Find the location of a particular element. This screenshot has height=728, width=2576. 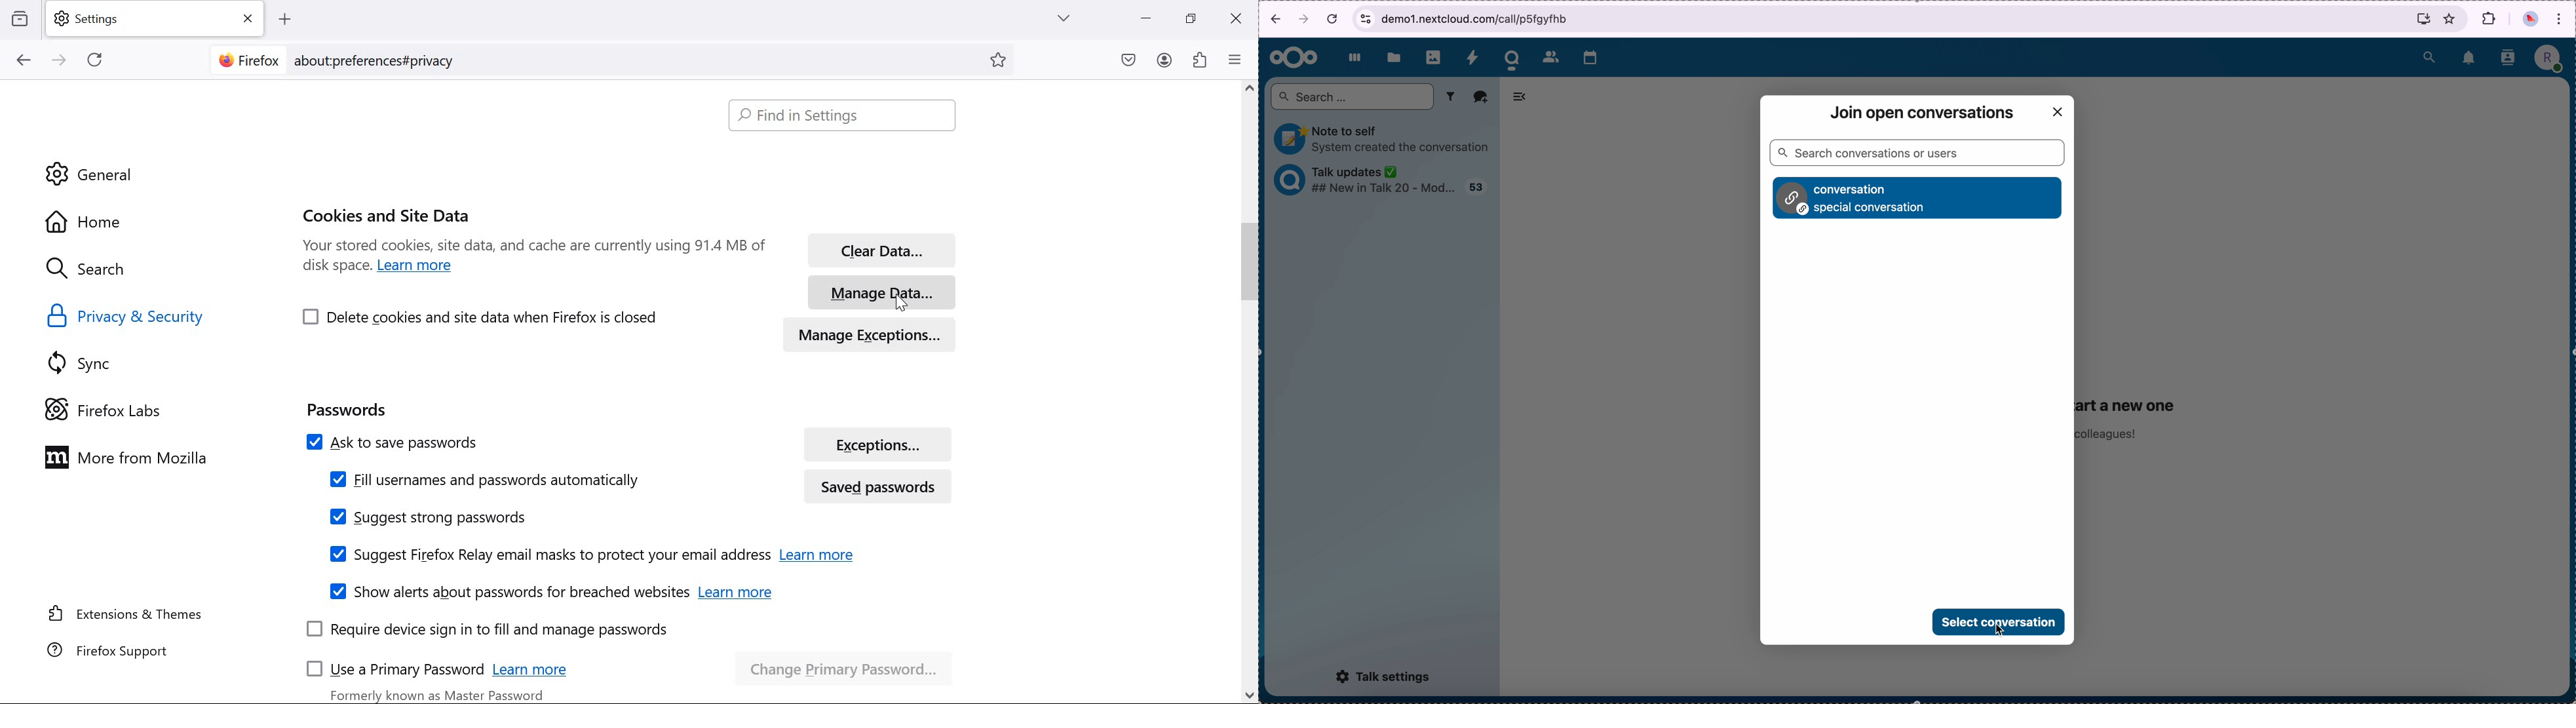

scroll bar is located at coordinates (1239, 393).